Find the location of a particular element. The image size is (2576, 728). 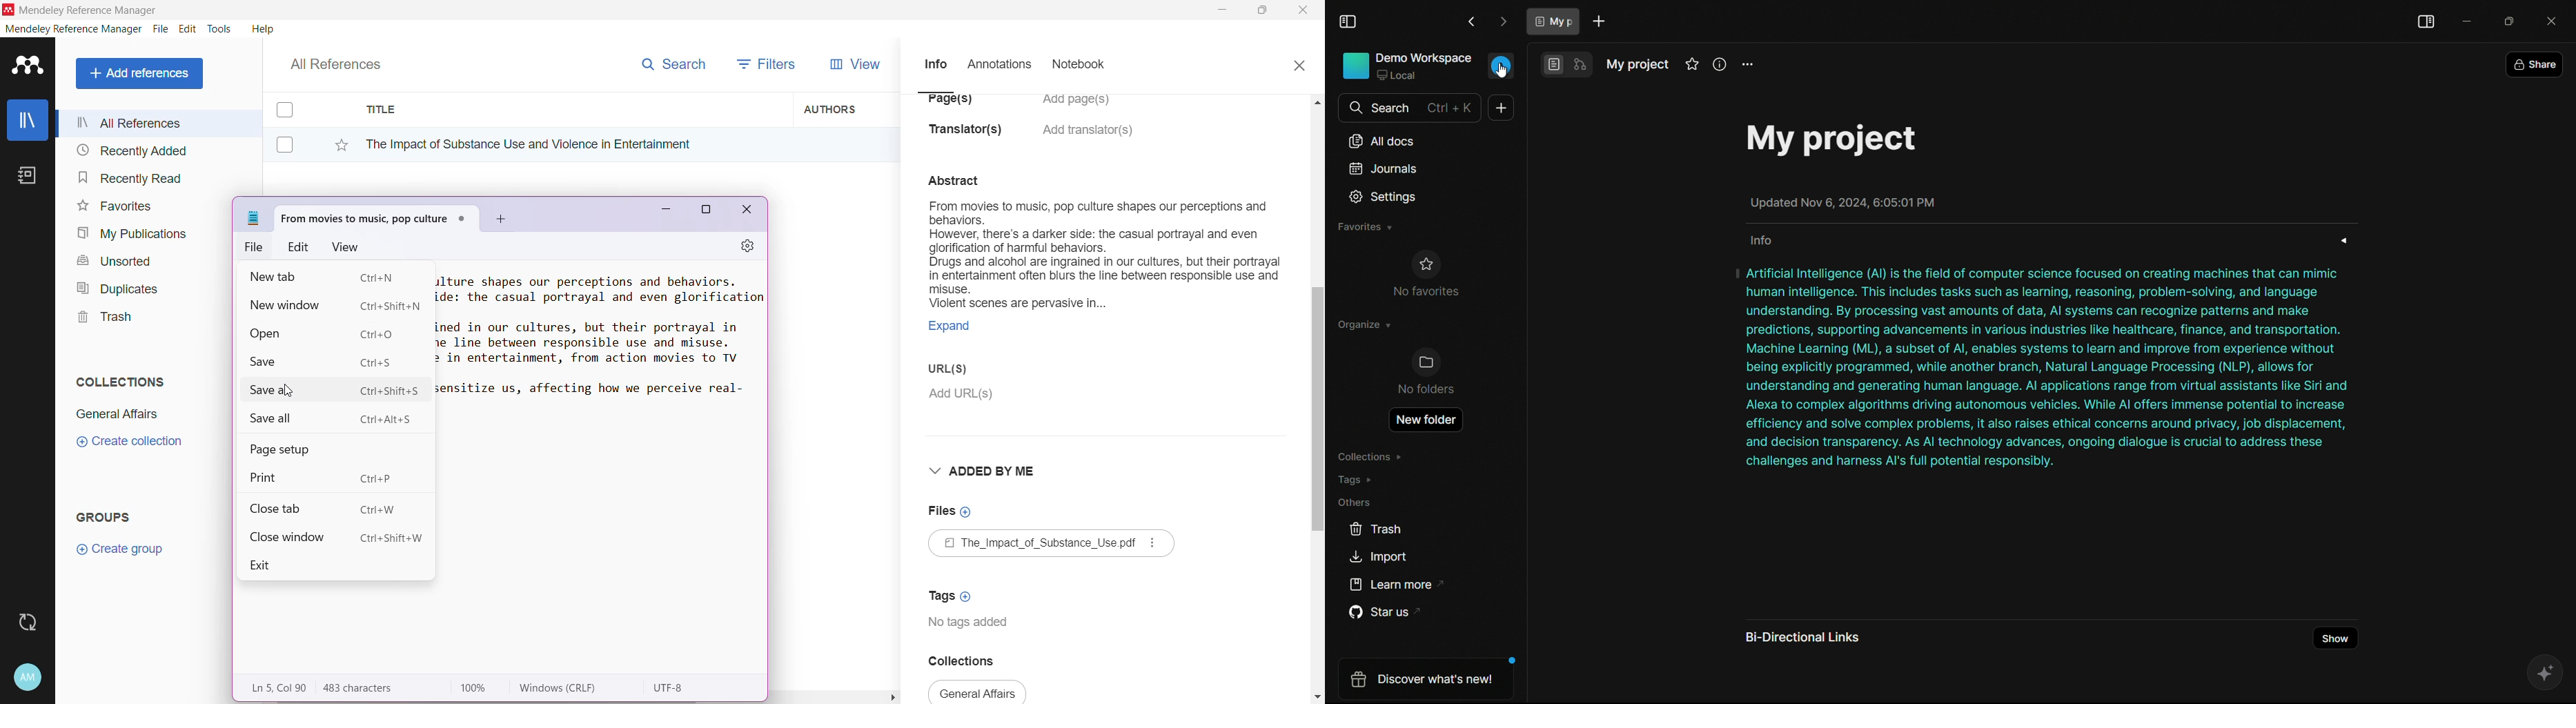

profile is located at coordinates (1500, 66).